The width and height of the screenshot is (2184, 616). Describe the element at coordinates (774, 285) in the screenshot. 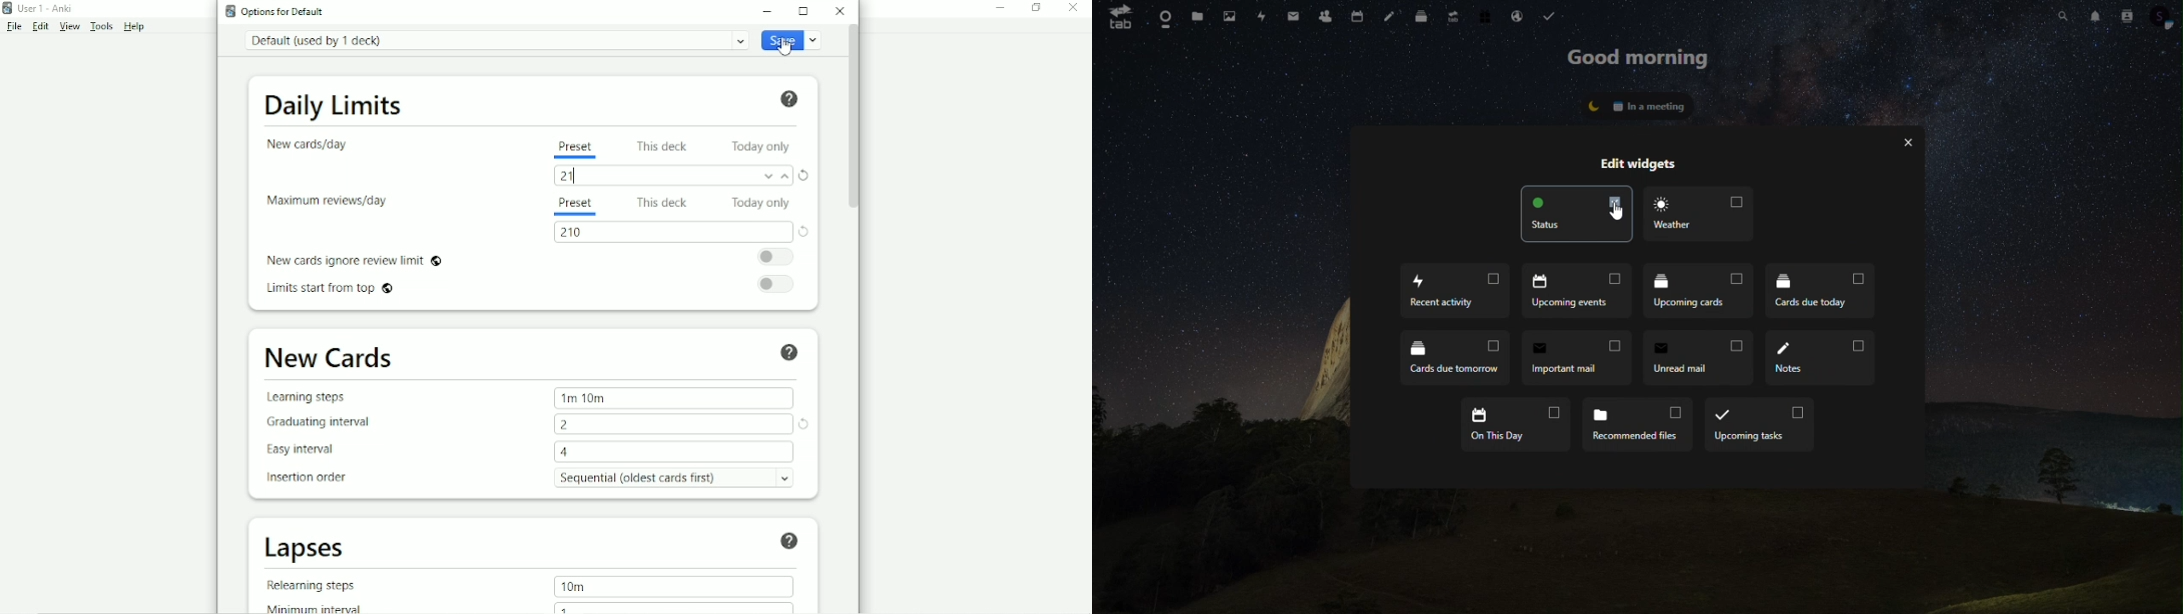

I see `Toggle on/off` at that location.